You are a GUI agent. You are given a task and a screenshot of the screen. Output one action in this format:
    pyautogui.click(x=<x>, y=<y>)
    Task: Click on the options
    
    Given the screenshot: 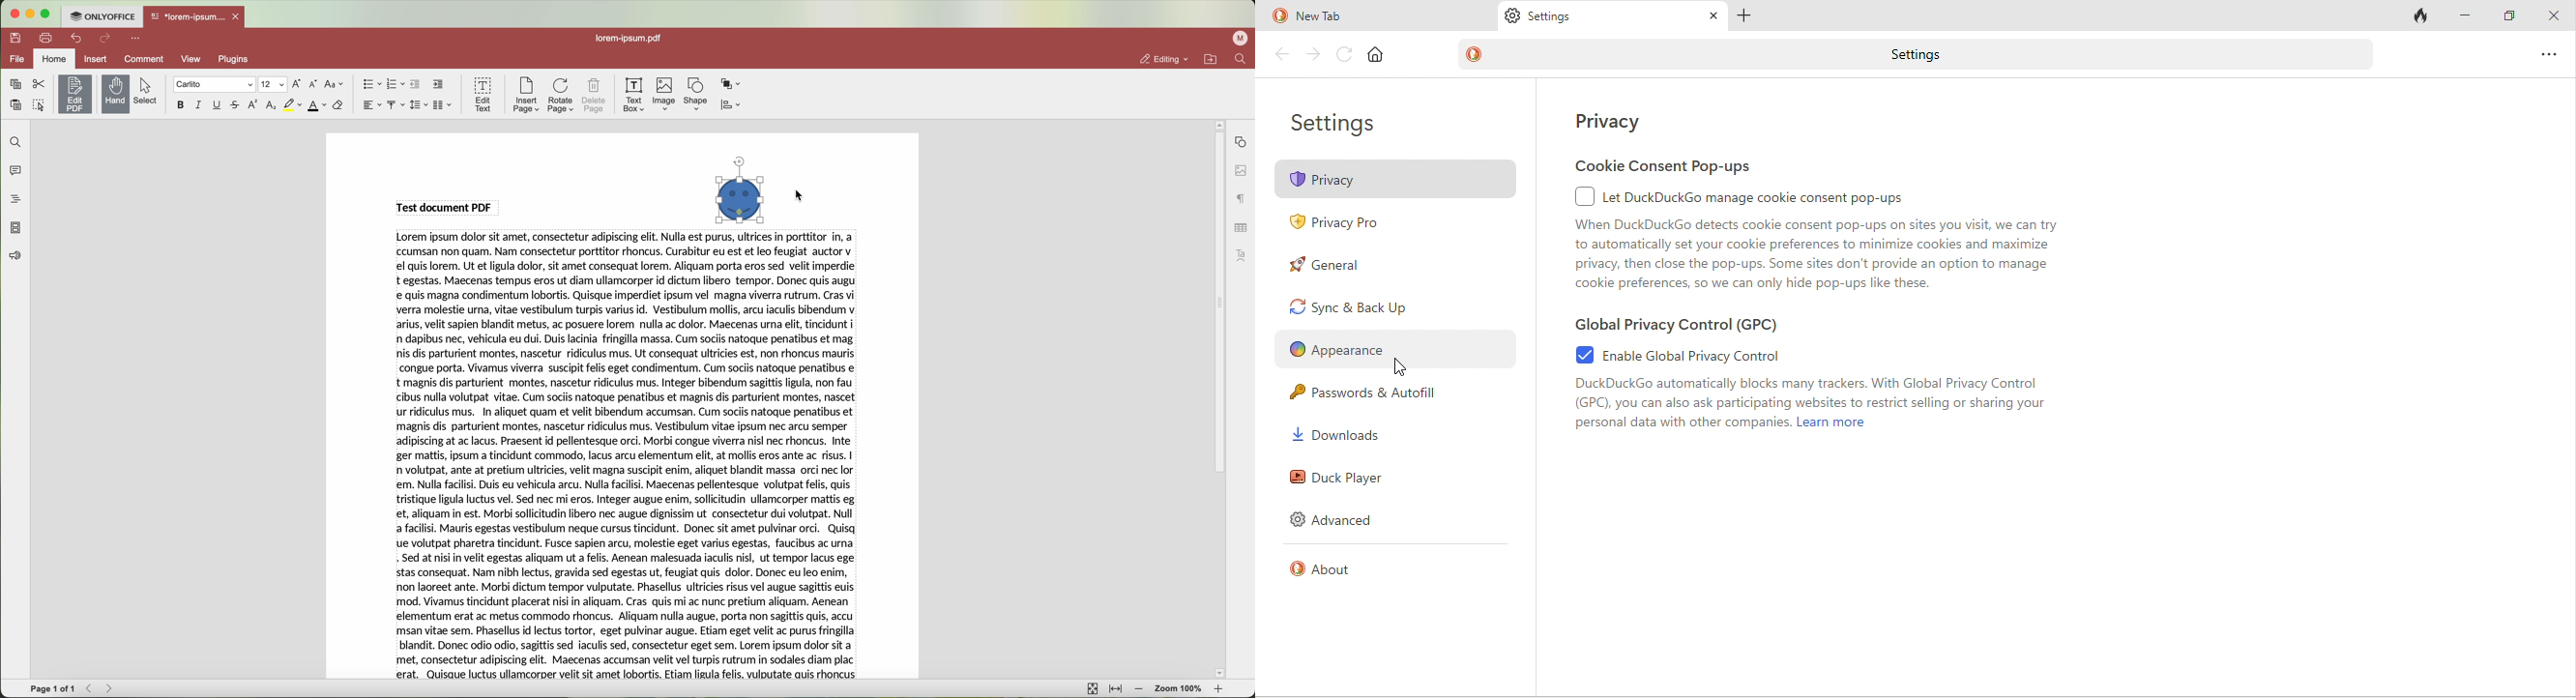 What is the action you would take?
    pyautogui.click(x=2550, y=53)
    